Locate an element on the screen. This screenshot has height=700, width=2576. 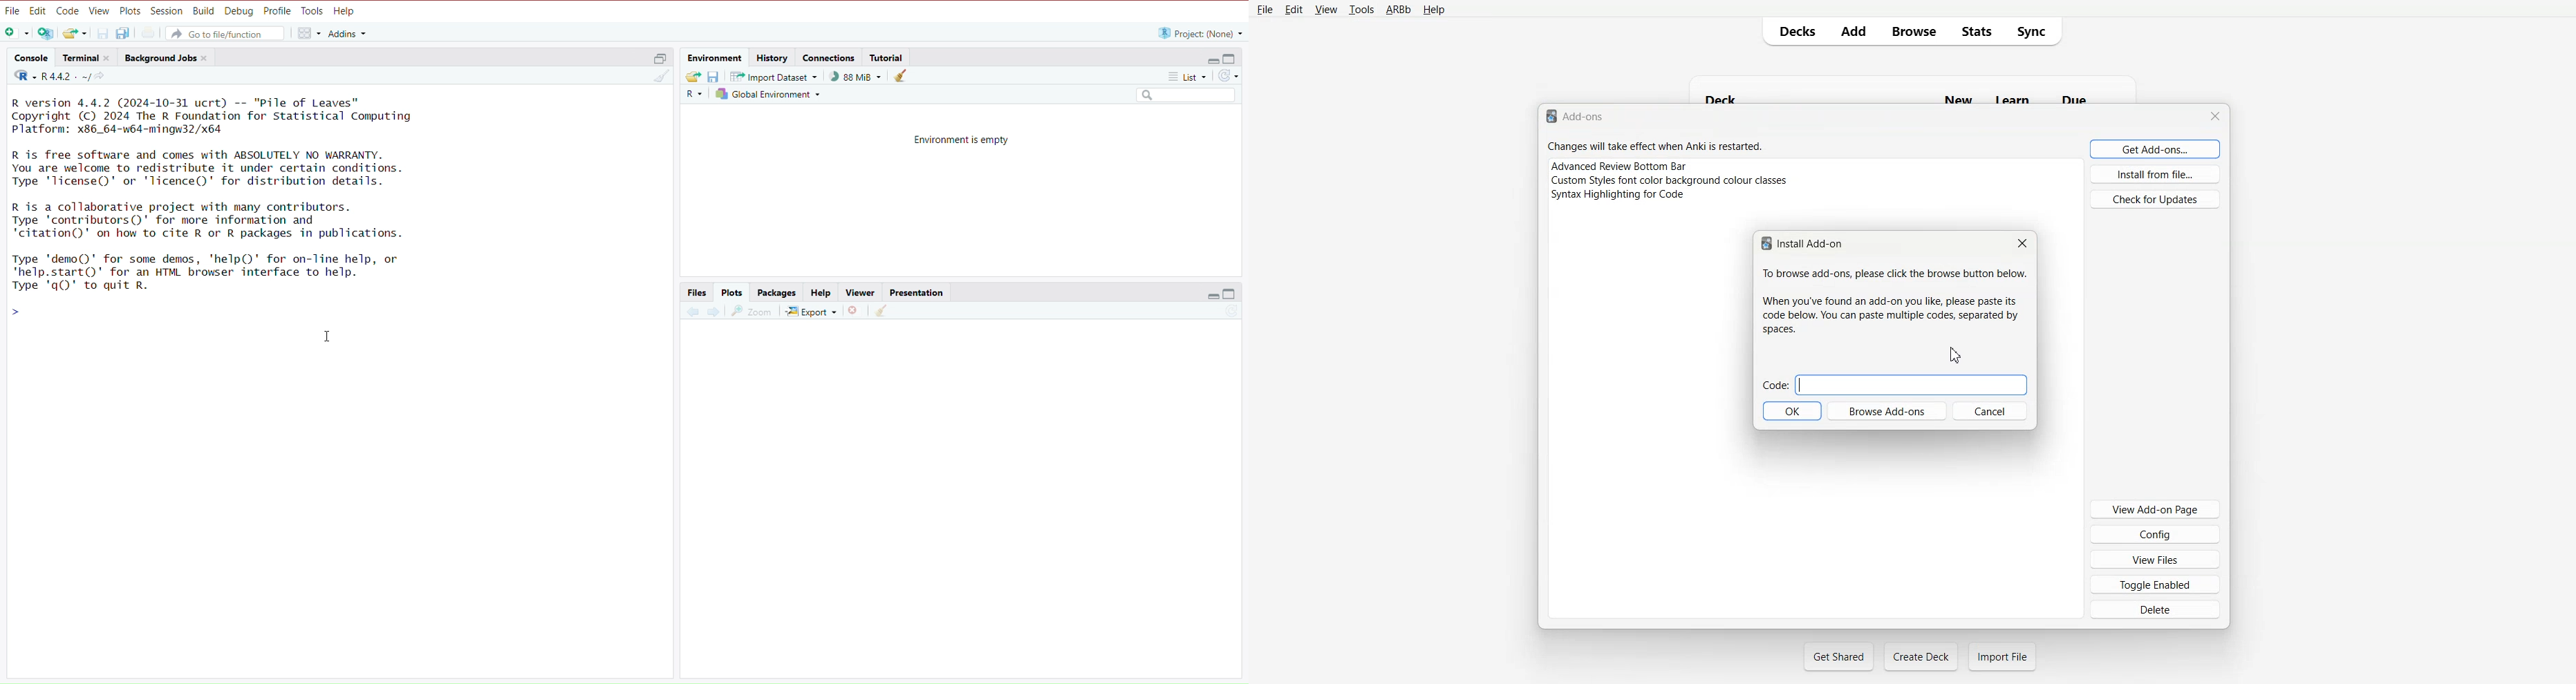
ARBb is located at coordinates (1398, 8).